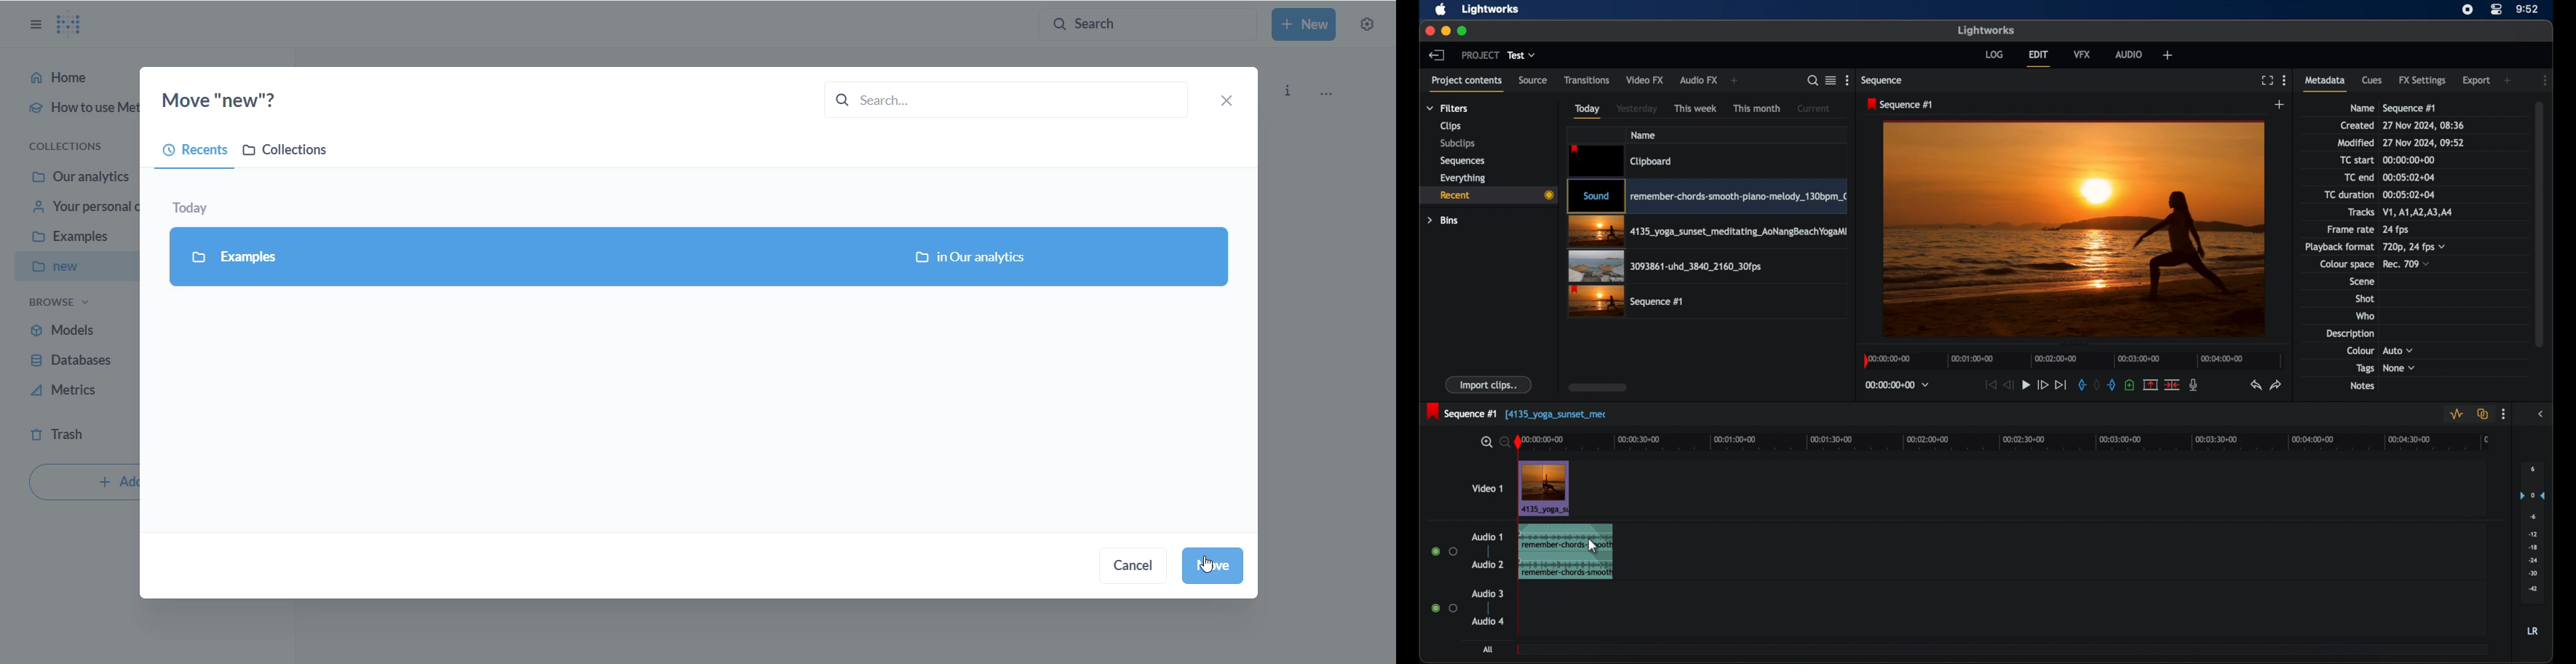  What do you see at coordinates (1812, 81) in the screenshot?
I see `search` at bounding box center [1812, 81].